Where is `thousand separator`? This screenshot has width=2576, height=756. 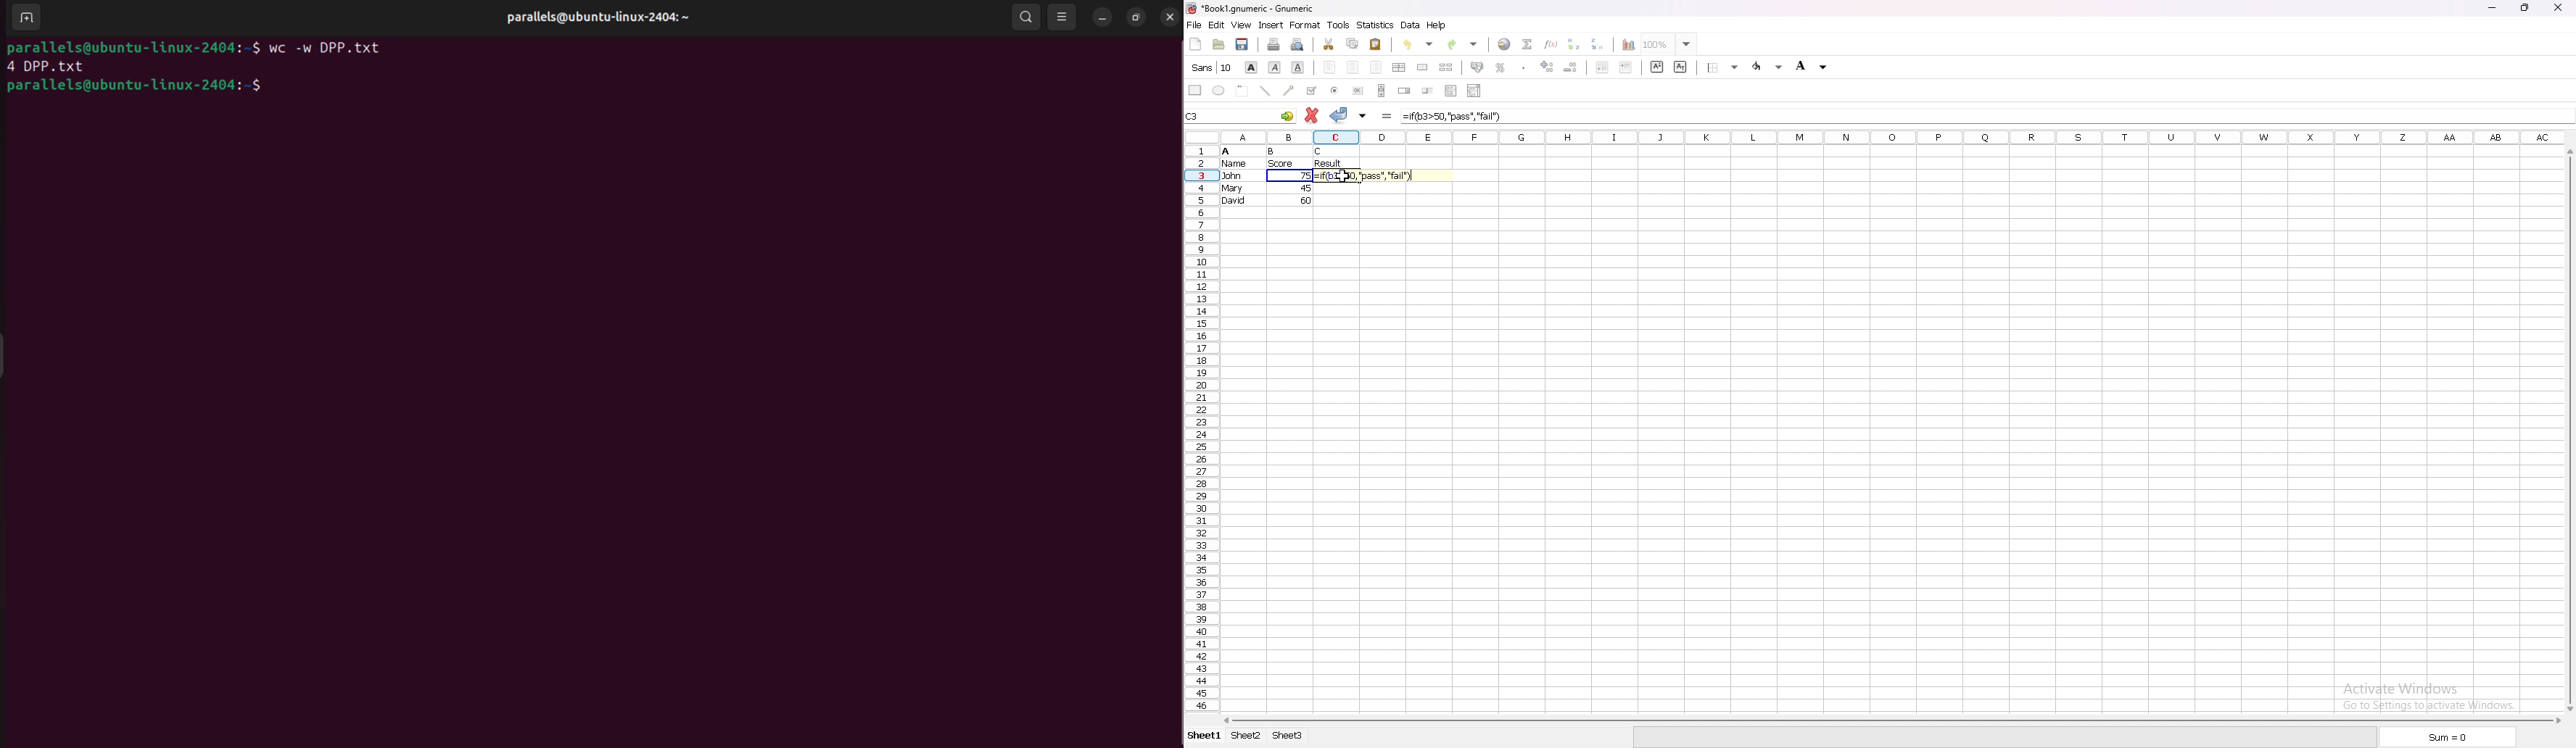 thousand separator is located at coordinates (1525, 68).